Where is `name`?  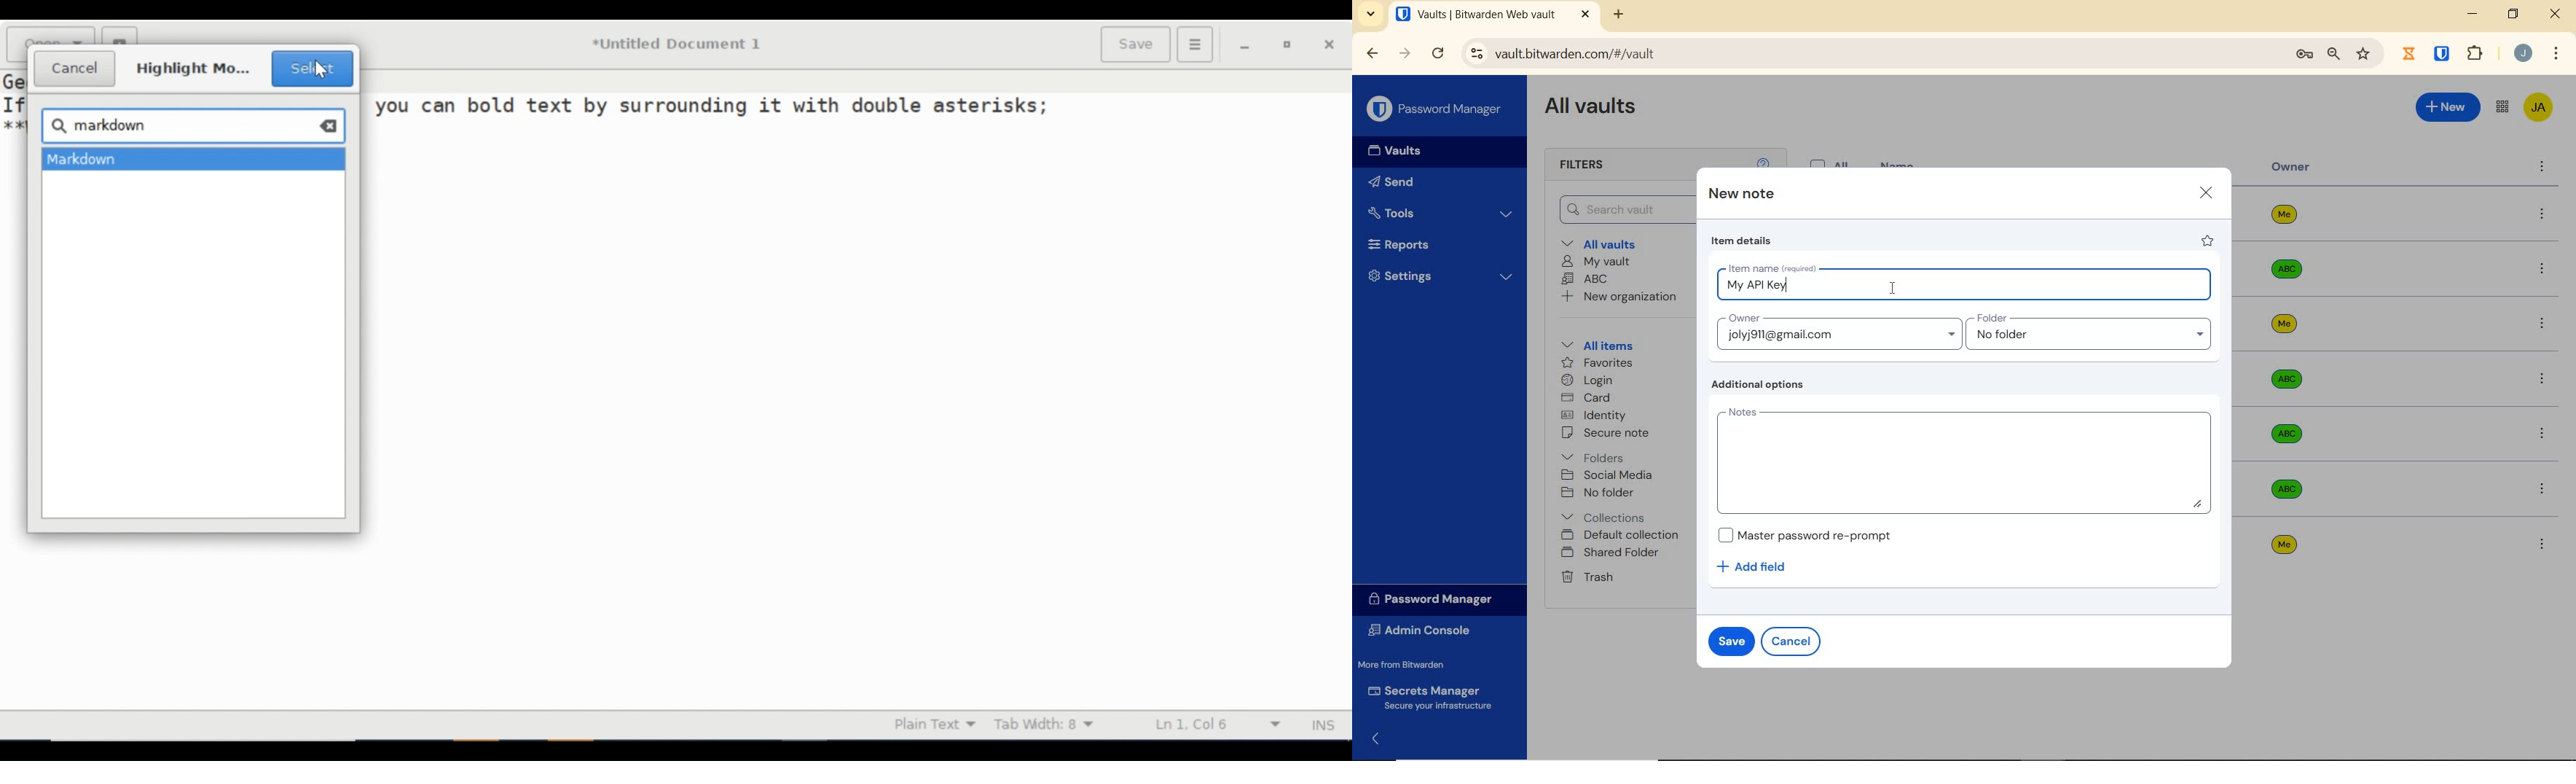
name is located at coordinates (1899, 163).